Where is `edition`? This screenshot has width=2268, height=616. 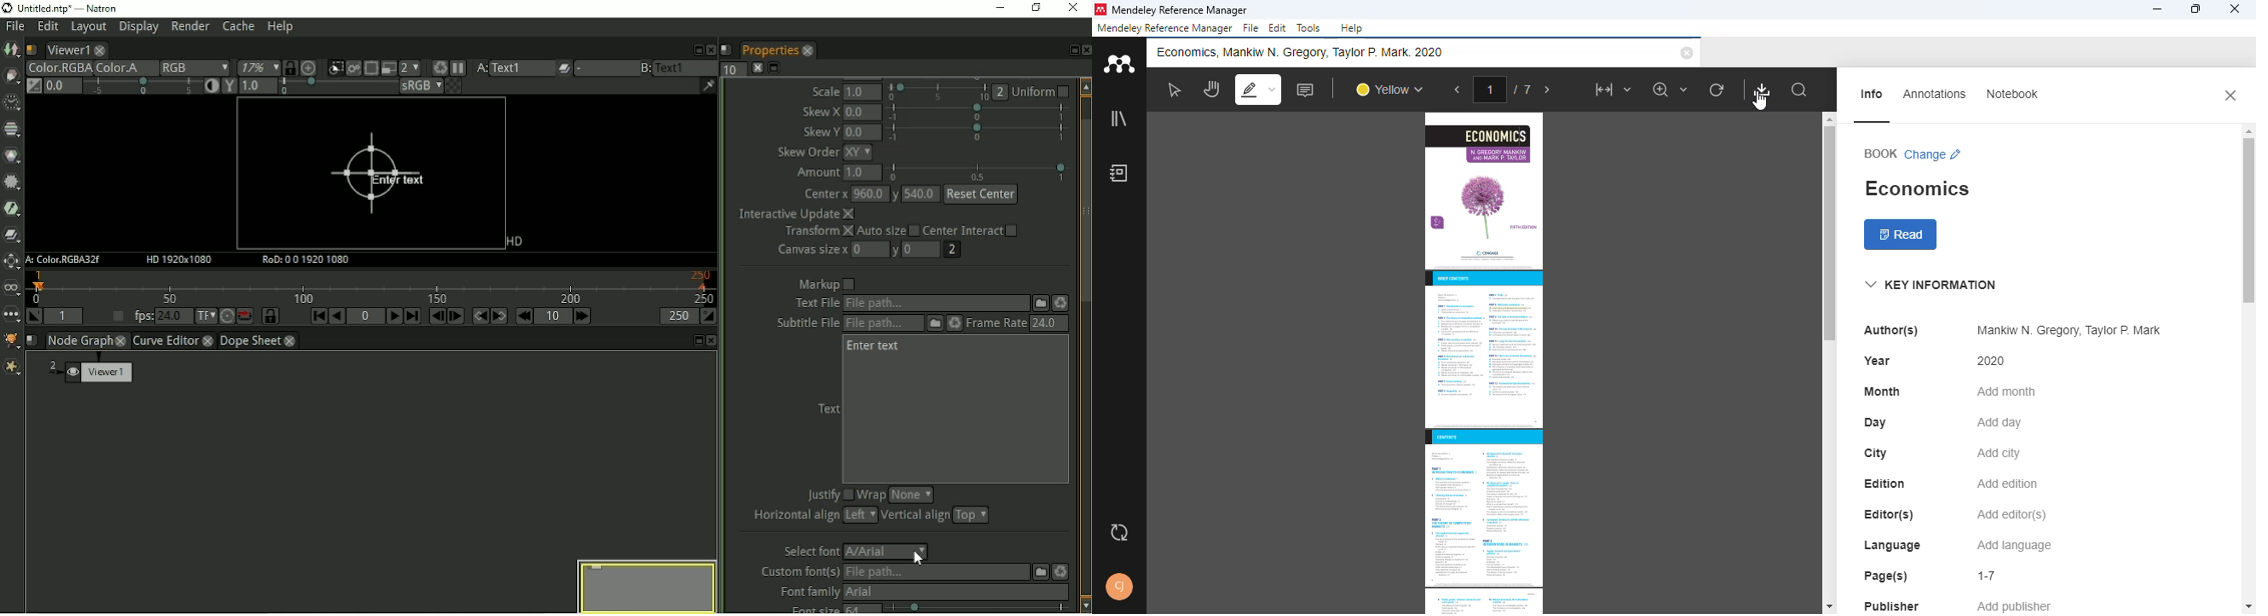
edition is located at coordinates (1886, 484).